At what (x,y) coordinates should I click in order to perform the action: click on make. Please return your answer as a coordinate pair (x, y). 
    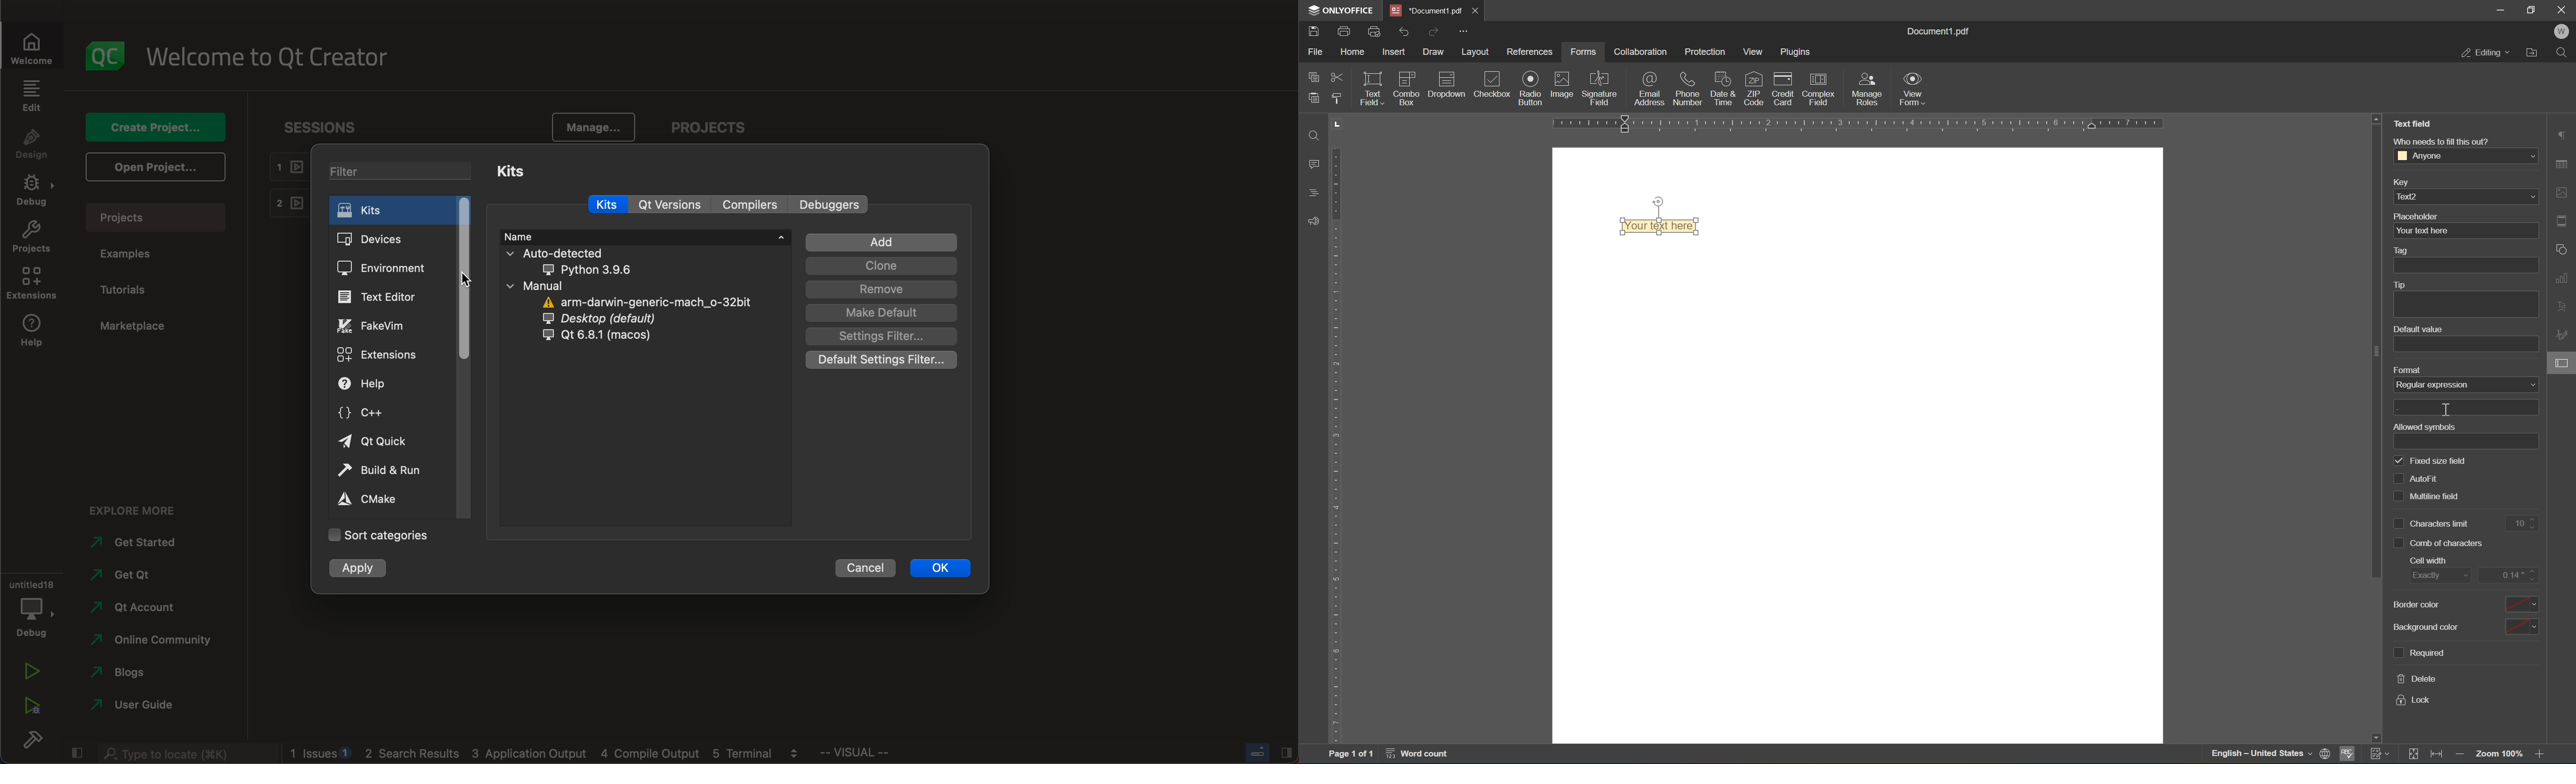
    Looking at the image, I should click on (883, 313).